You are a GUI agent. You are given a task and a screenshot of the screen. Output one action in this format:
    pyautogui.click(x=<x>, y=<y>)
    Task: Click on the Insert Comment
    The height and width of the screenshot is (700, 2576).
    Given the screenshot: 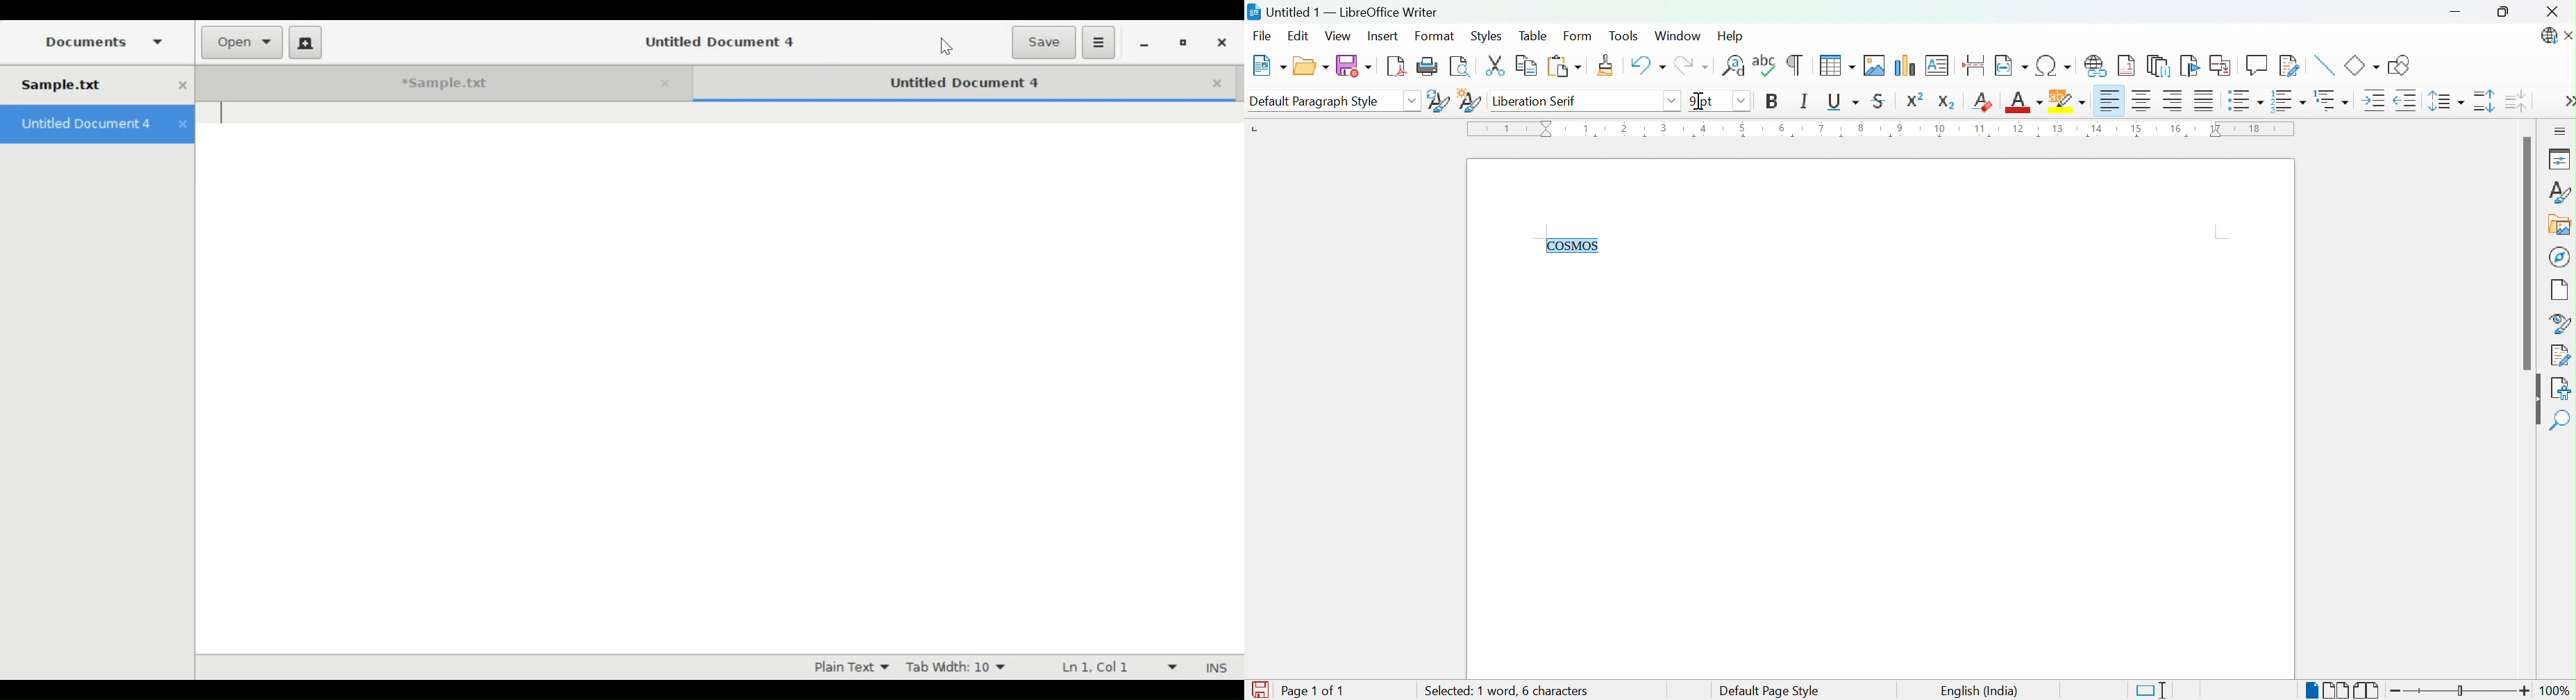 What is the action you would take?
    pyautogui.click(x=2256, y=65)
    